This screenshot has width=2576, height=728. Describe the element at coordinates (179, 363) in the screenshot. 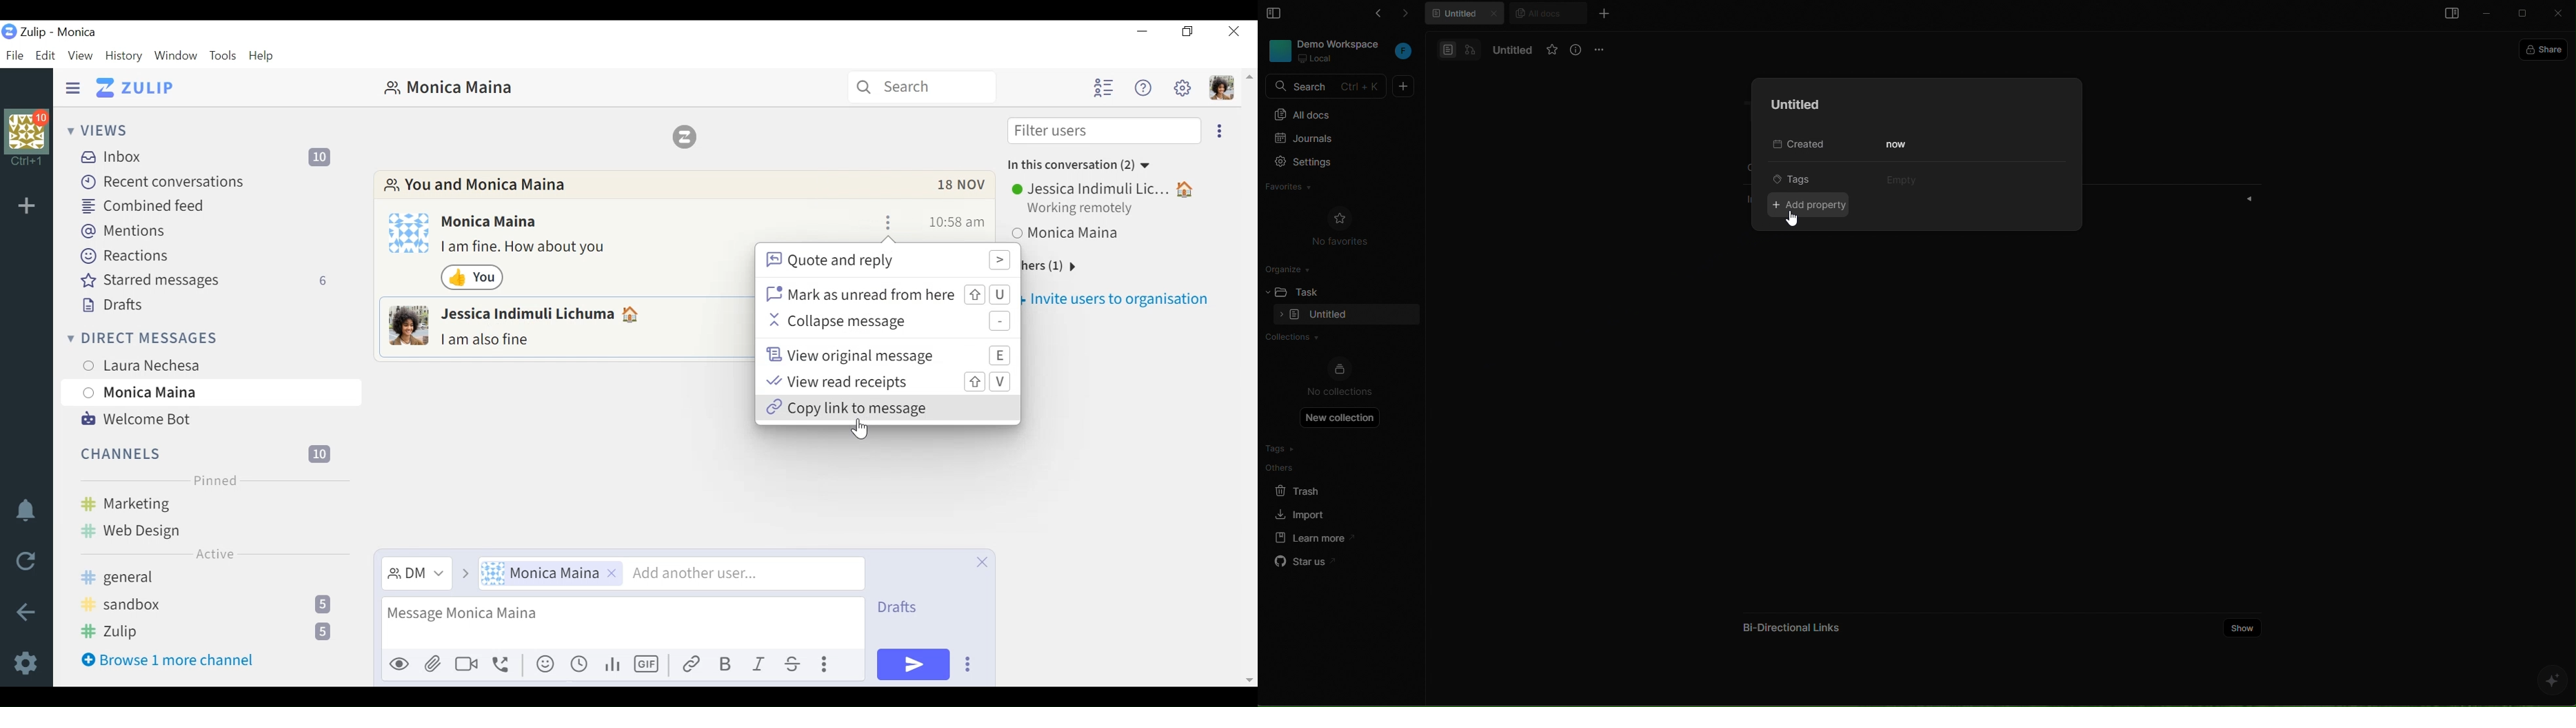

I see `Laura Nechesa` at that location.